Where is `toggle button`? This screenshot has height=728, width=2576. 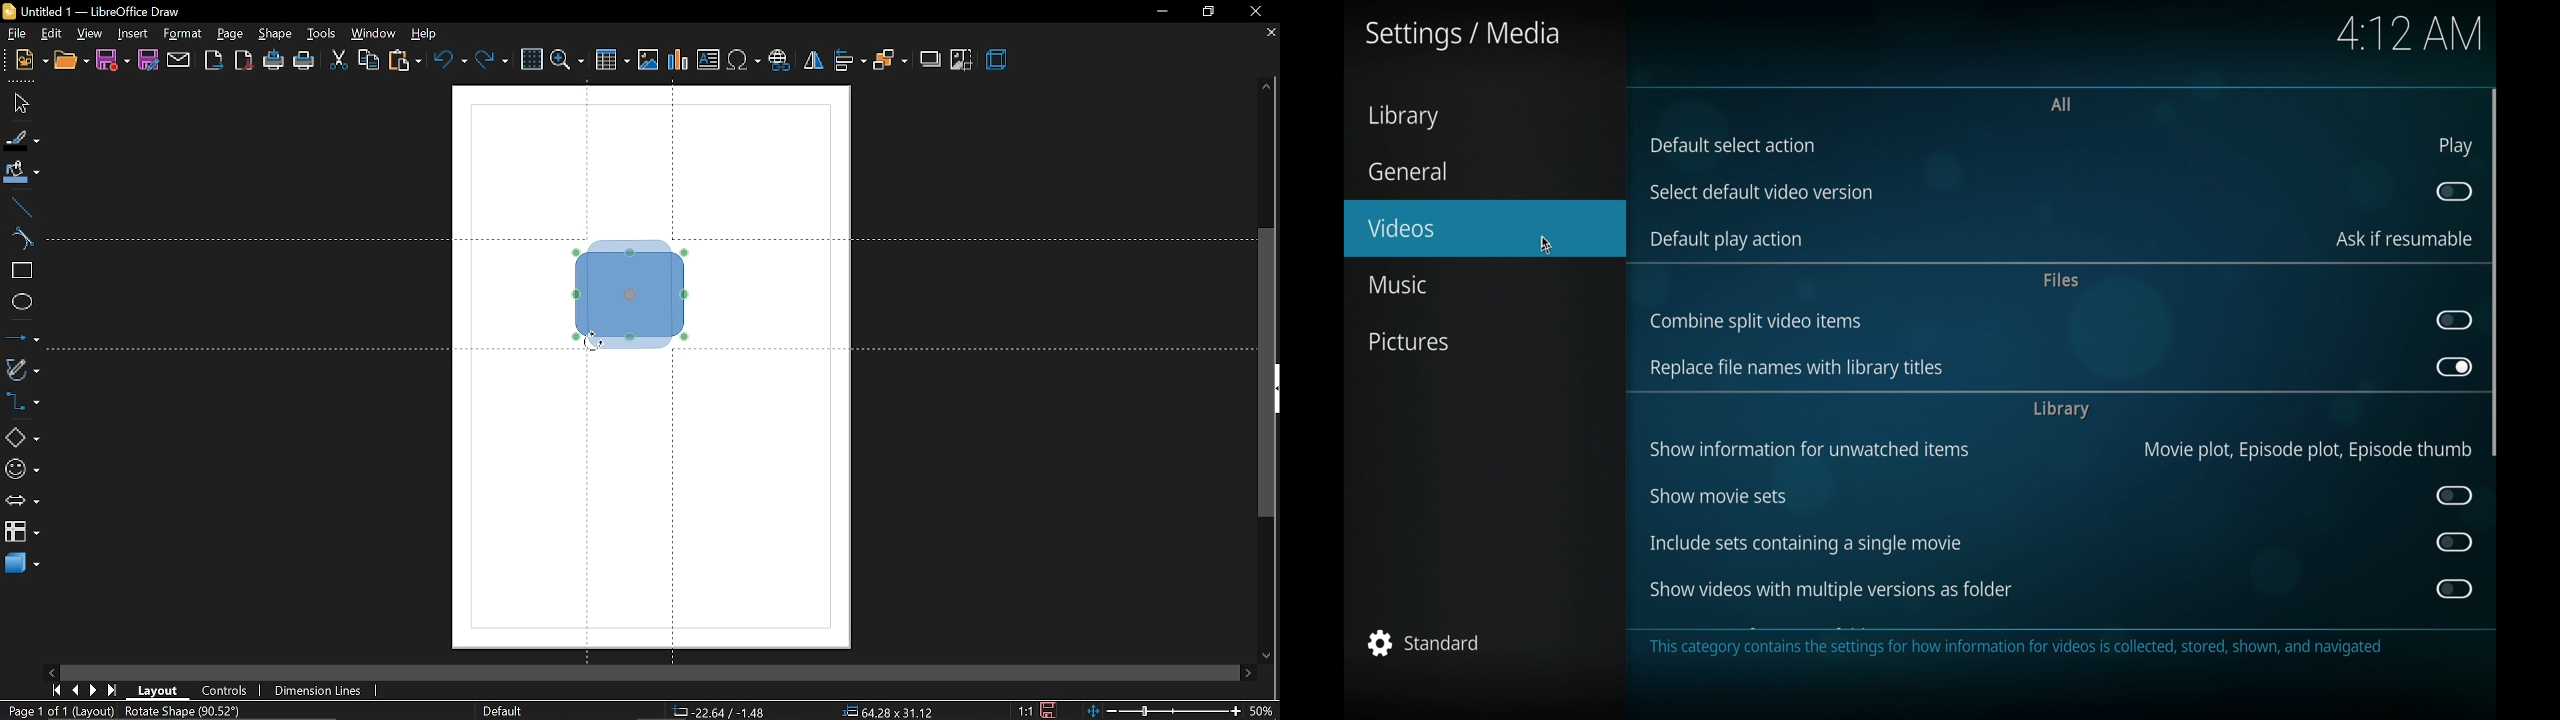
toggle button is located at coordinates (2457, 589).